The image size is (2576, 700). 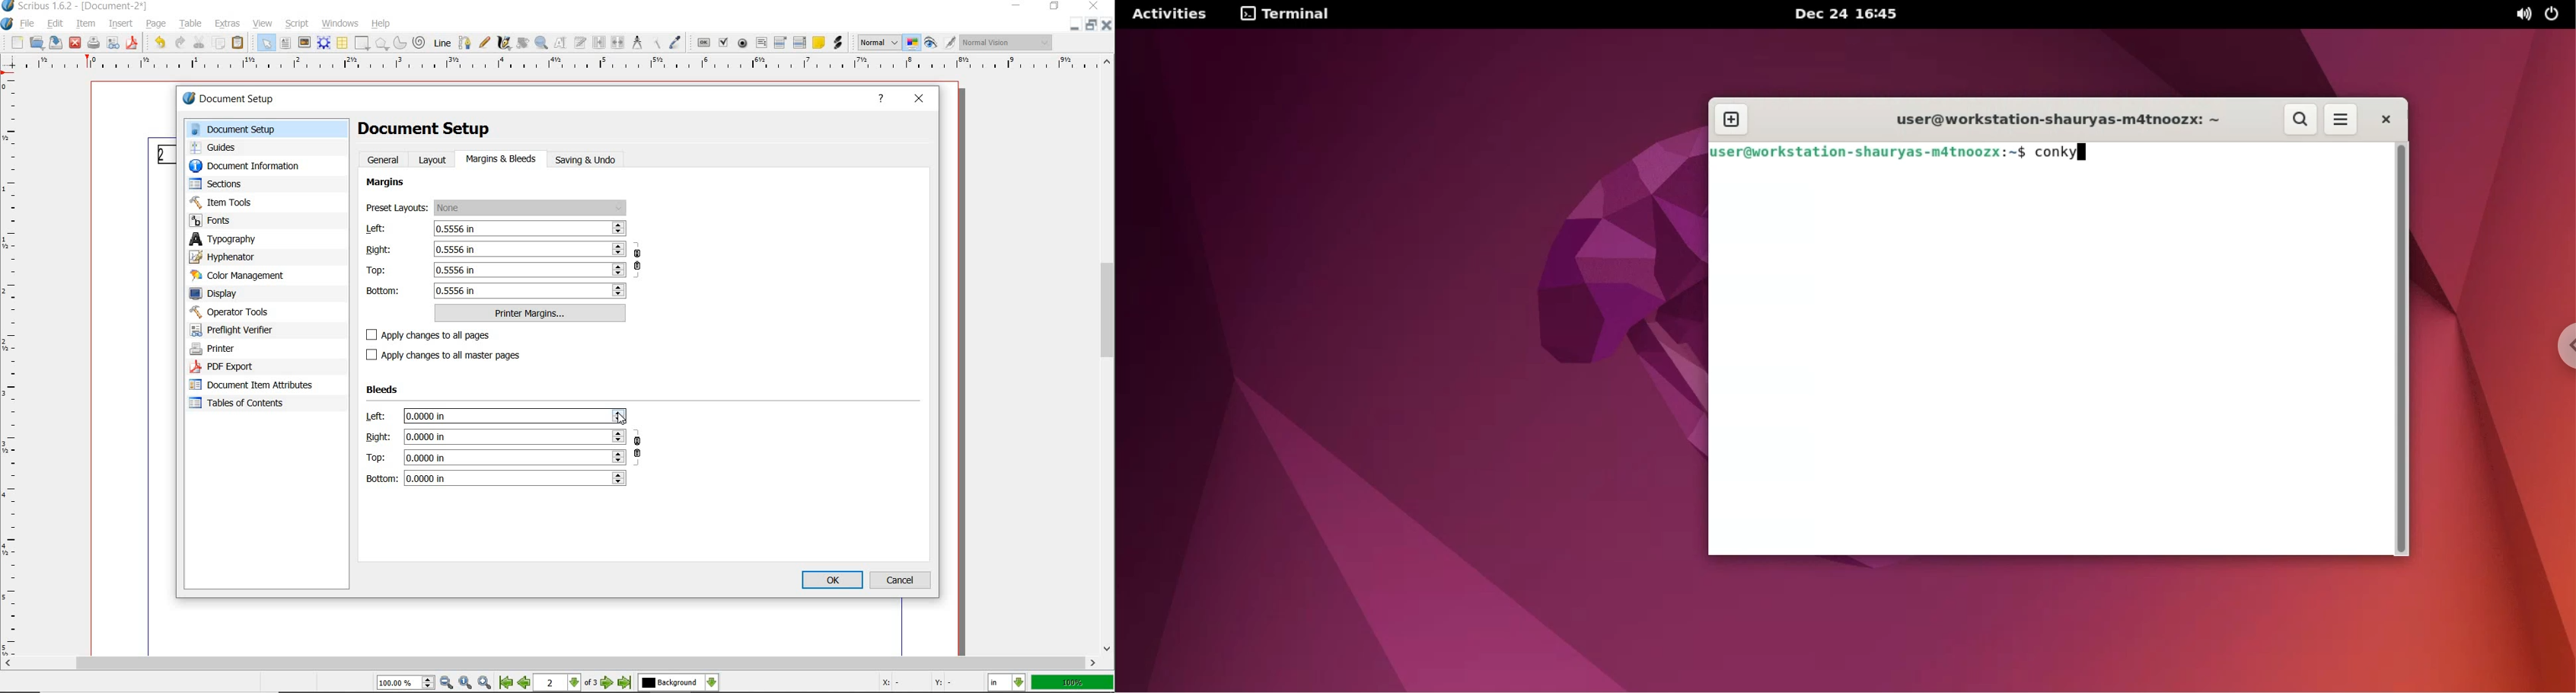 What do you see at coordinates (1008, 684) in the screenshot?
I see `select the current unit: in` at bounding box center [1008, 684].